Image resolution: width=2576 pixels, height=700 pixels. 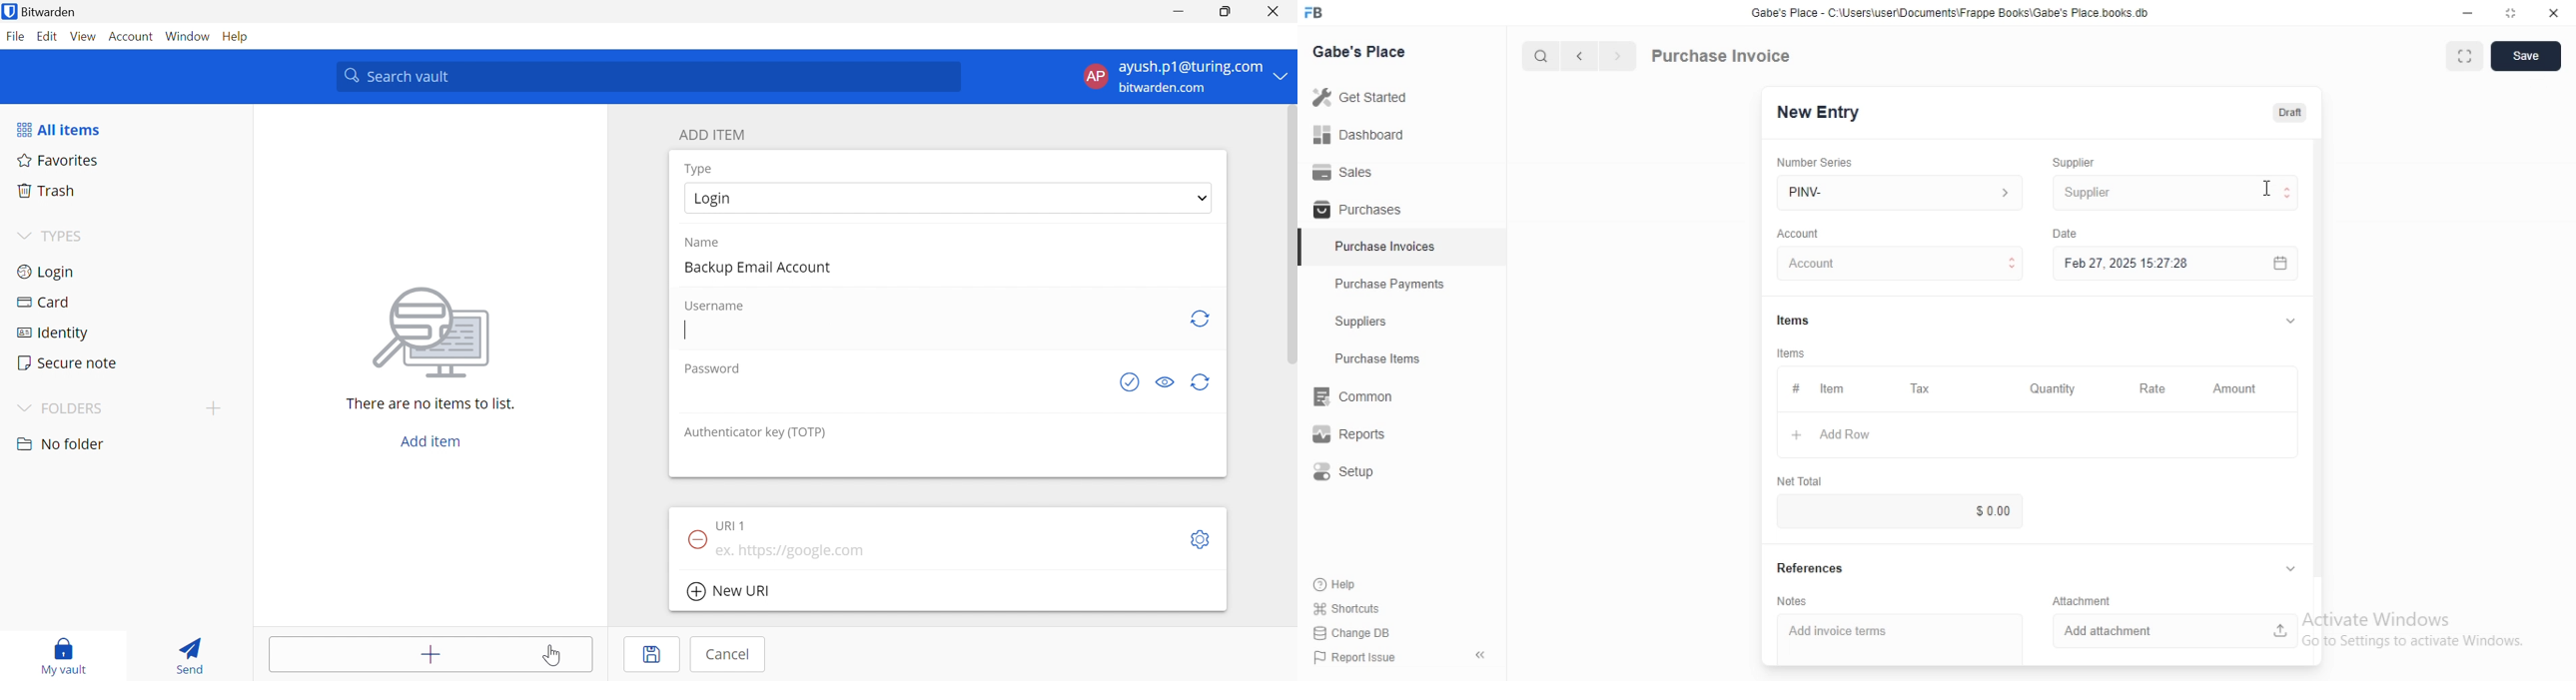 I want to click on Change DB, so click(x=1351, y=633).